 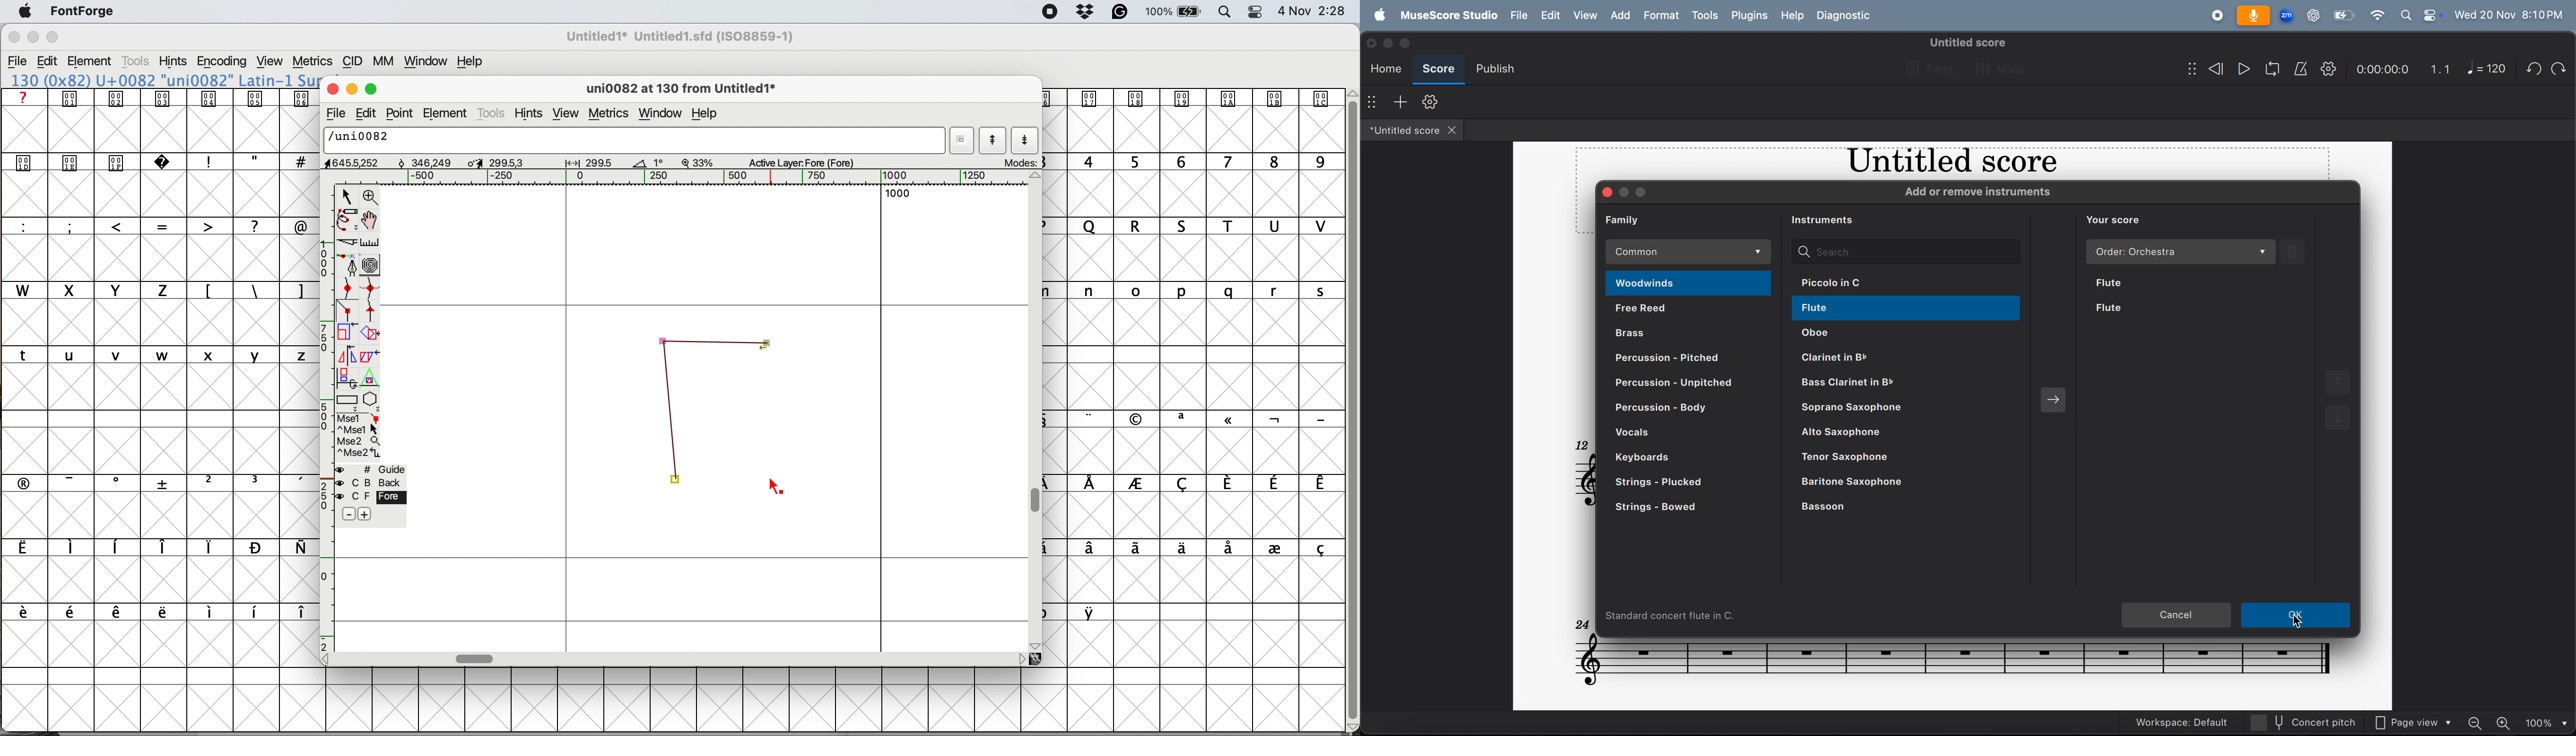 What do you see at coordinates (1967, 41) in the screenshot?
I see `untitled score` at bounding box center [1967, 41].